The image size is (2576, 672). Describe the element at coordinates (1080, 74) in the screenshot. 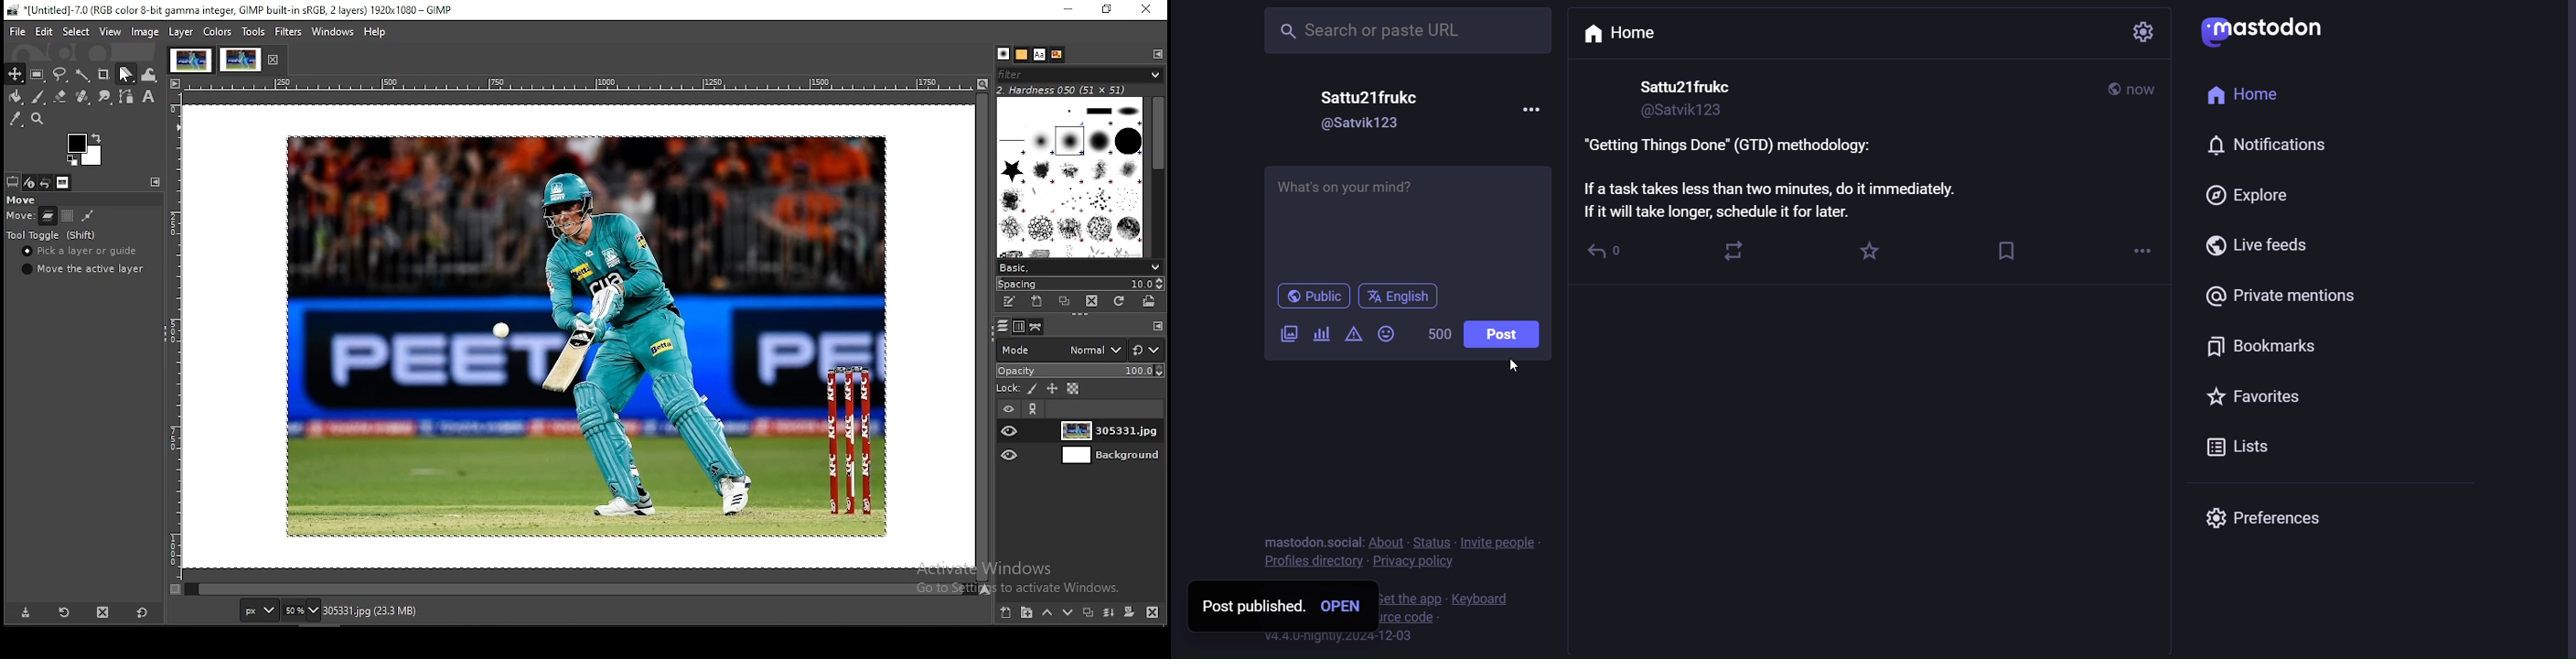

I see `filter` at that location.